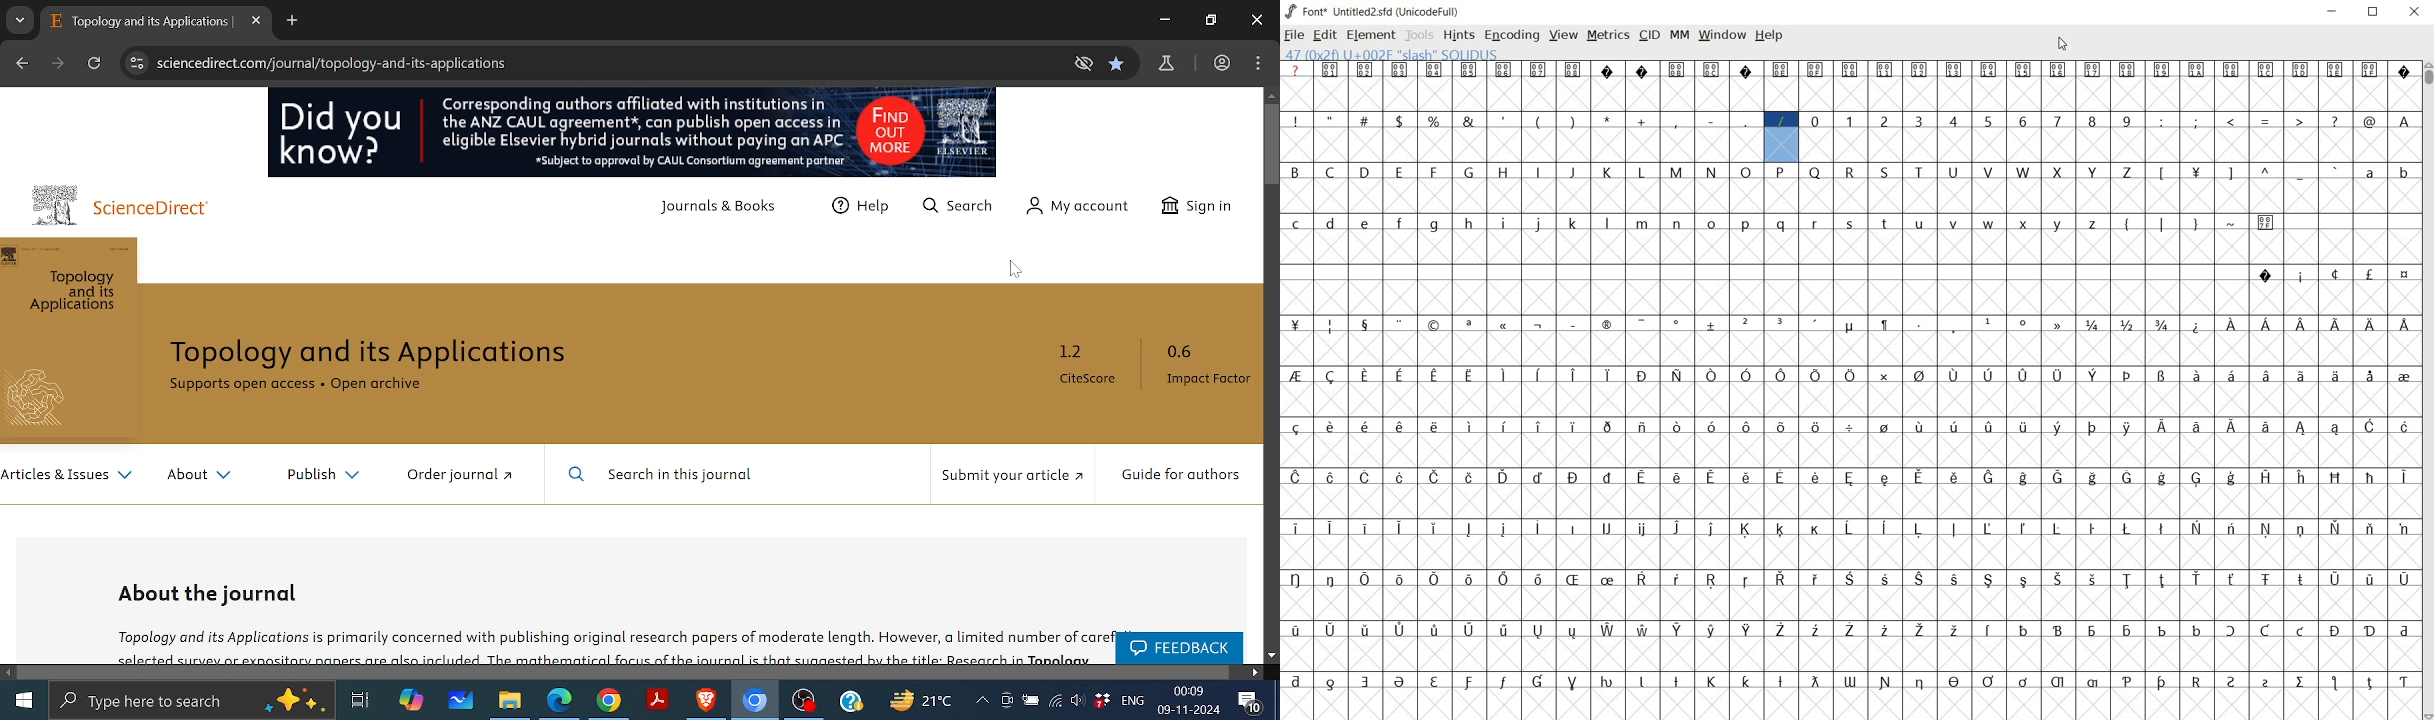  What do you see at coordinates (1365, 477) in the screenshot?
I see `glyph` at bounding box center [1365, 477].